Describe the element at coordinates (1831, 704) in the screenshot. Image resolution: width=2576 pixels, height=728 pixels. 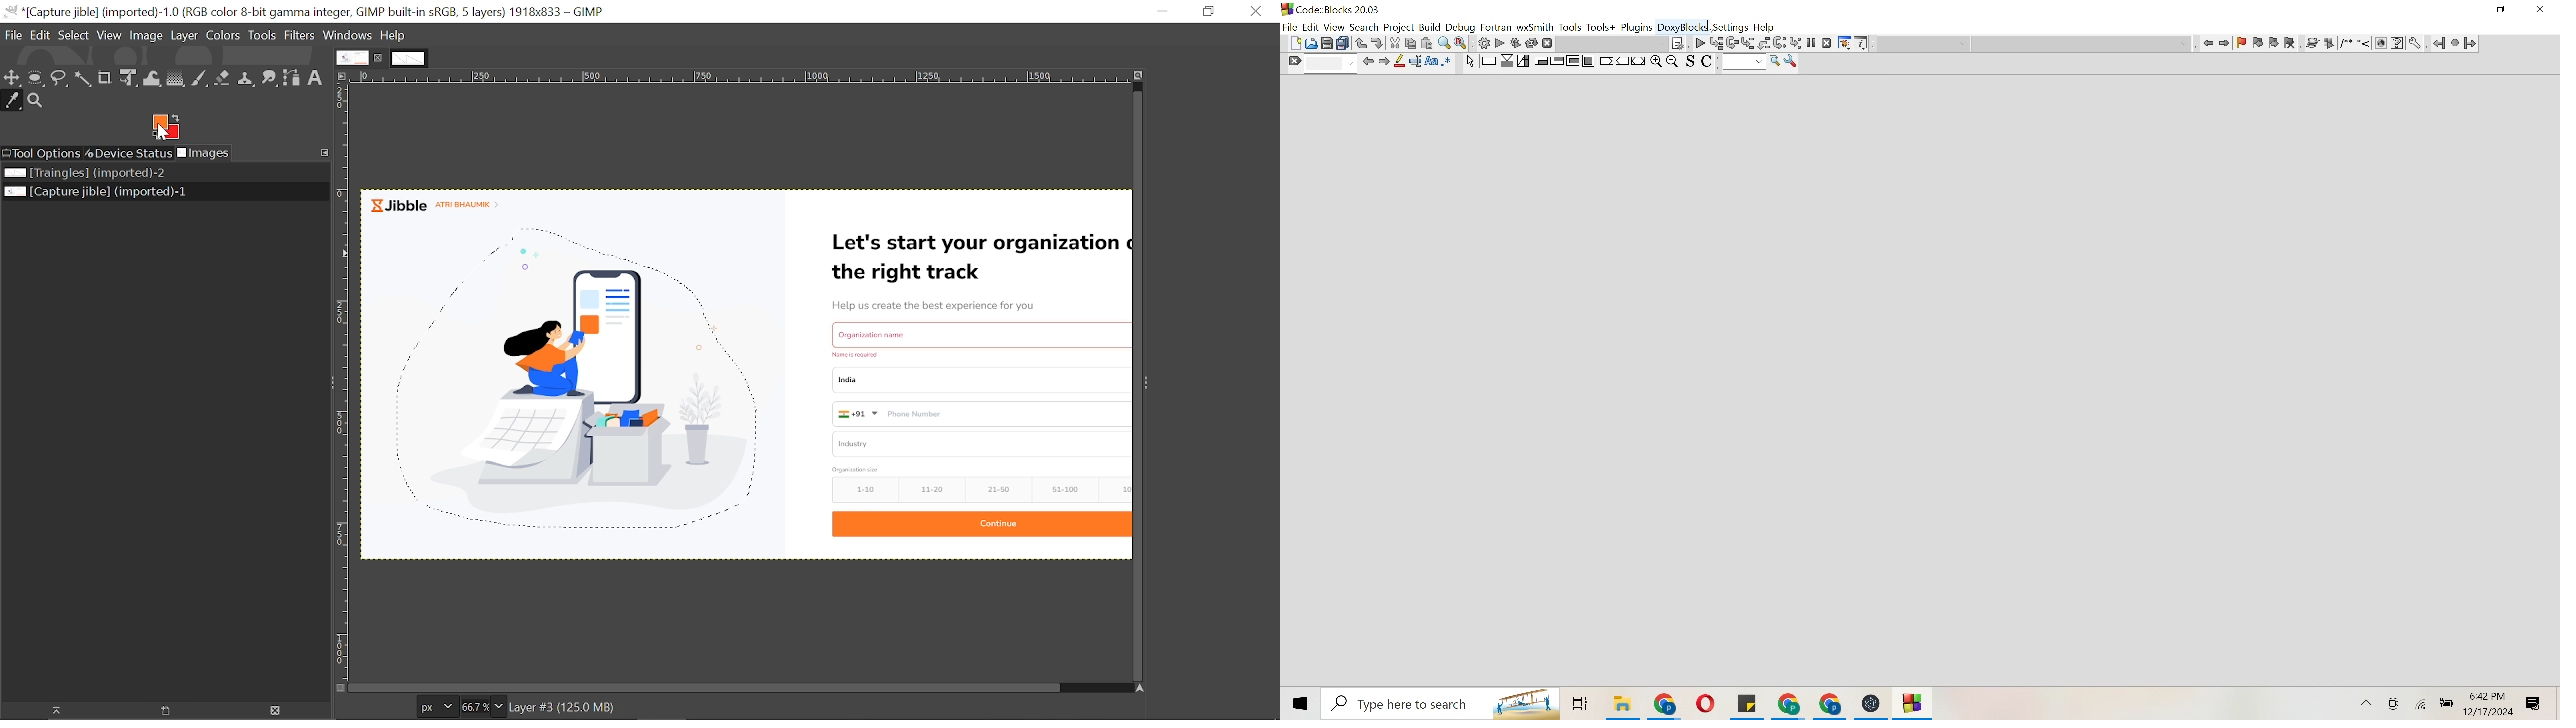
I see `File` at that location.